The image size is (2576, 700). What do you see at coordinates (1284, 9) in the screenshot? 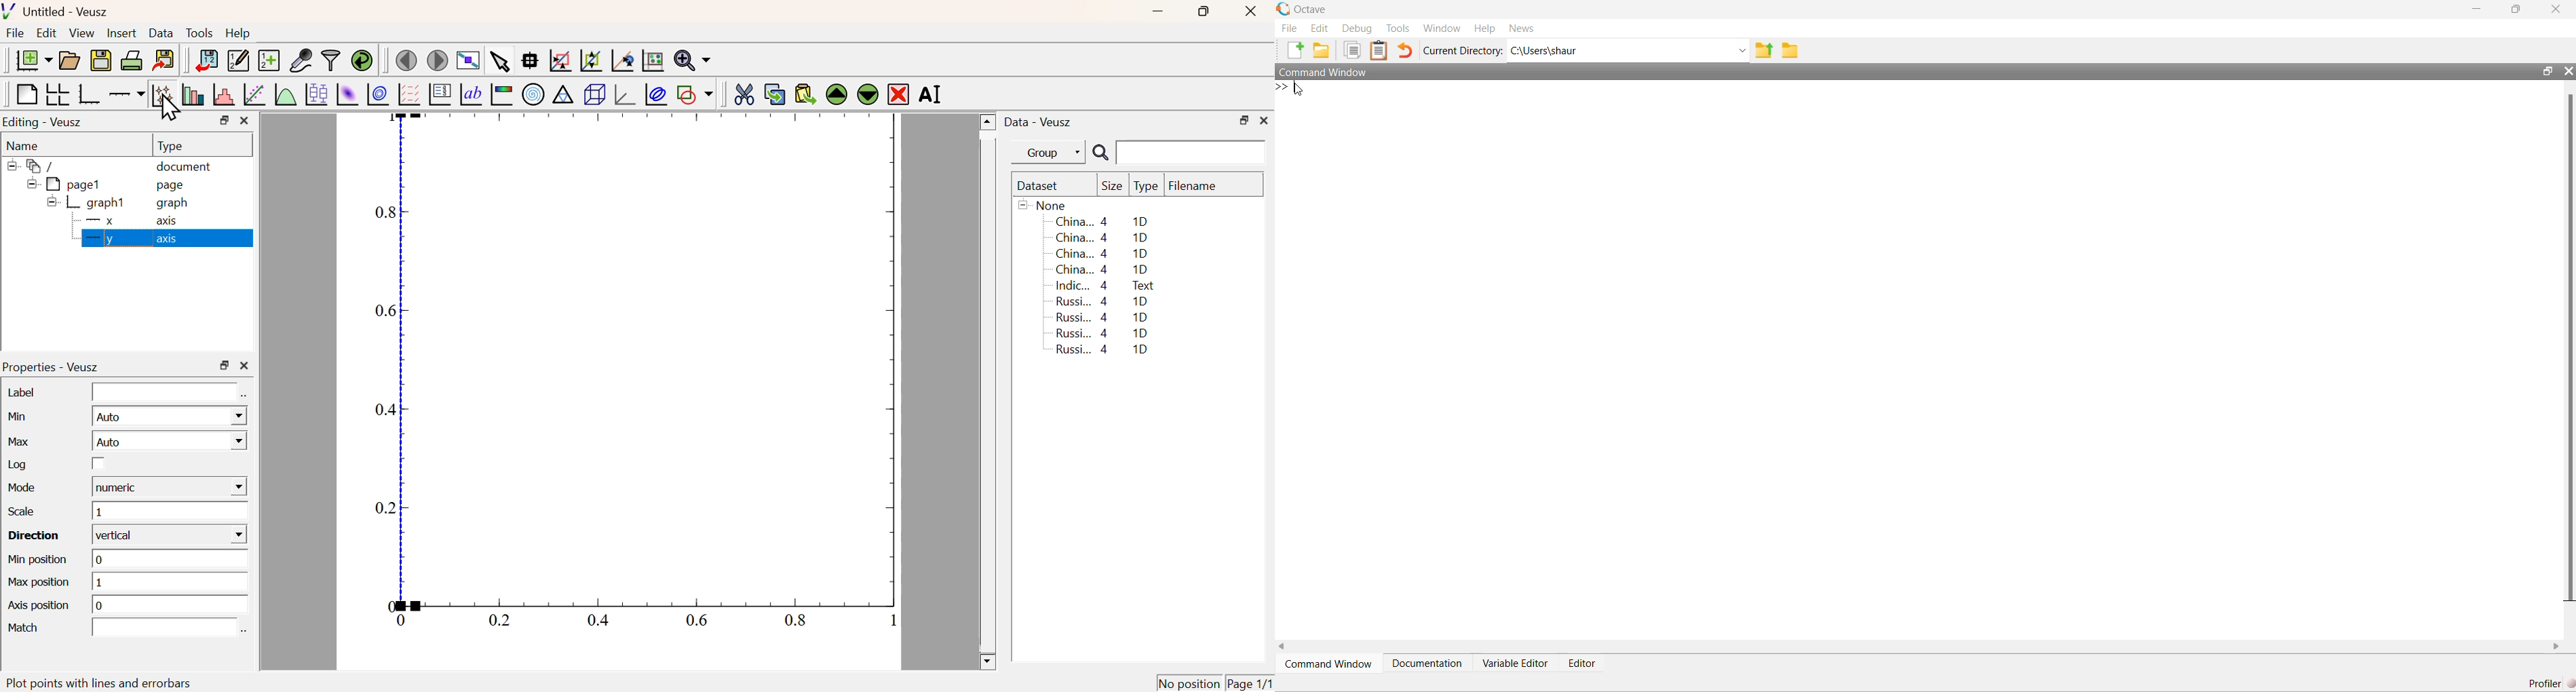
I see `logo` at bounding box center [1284, 9].